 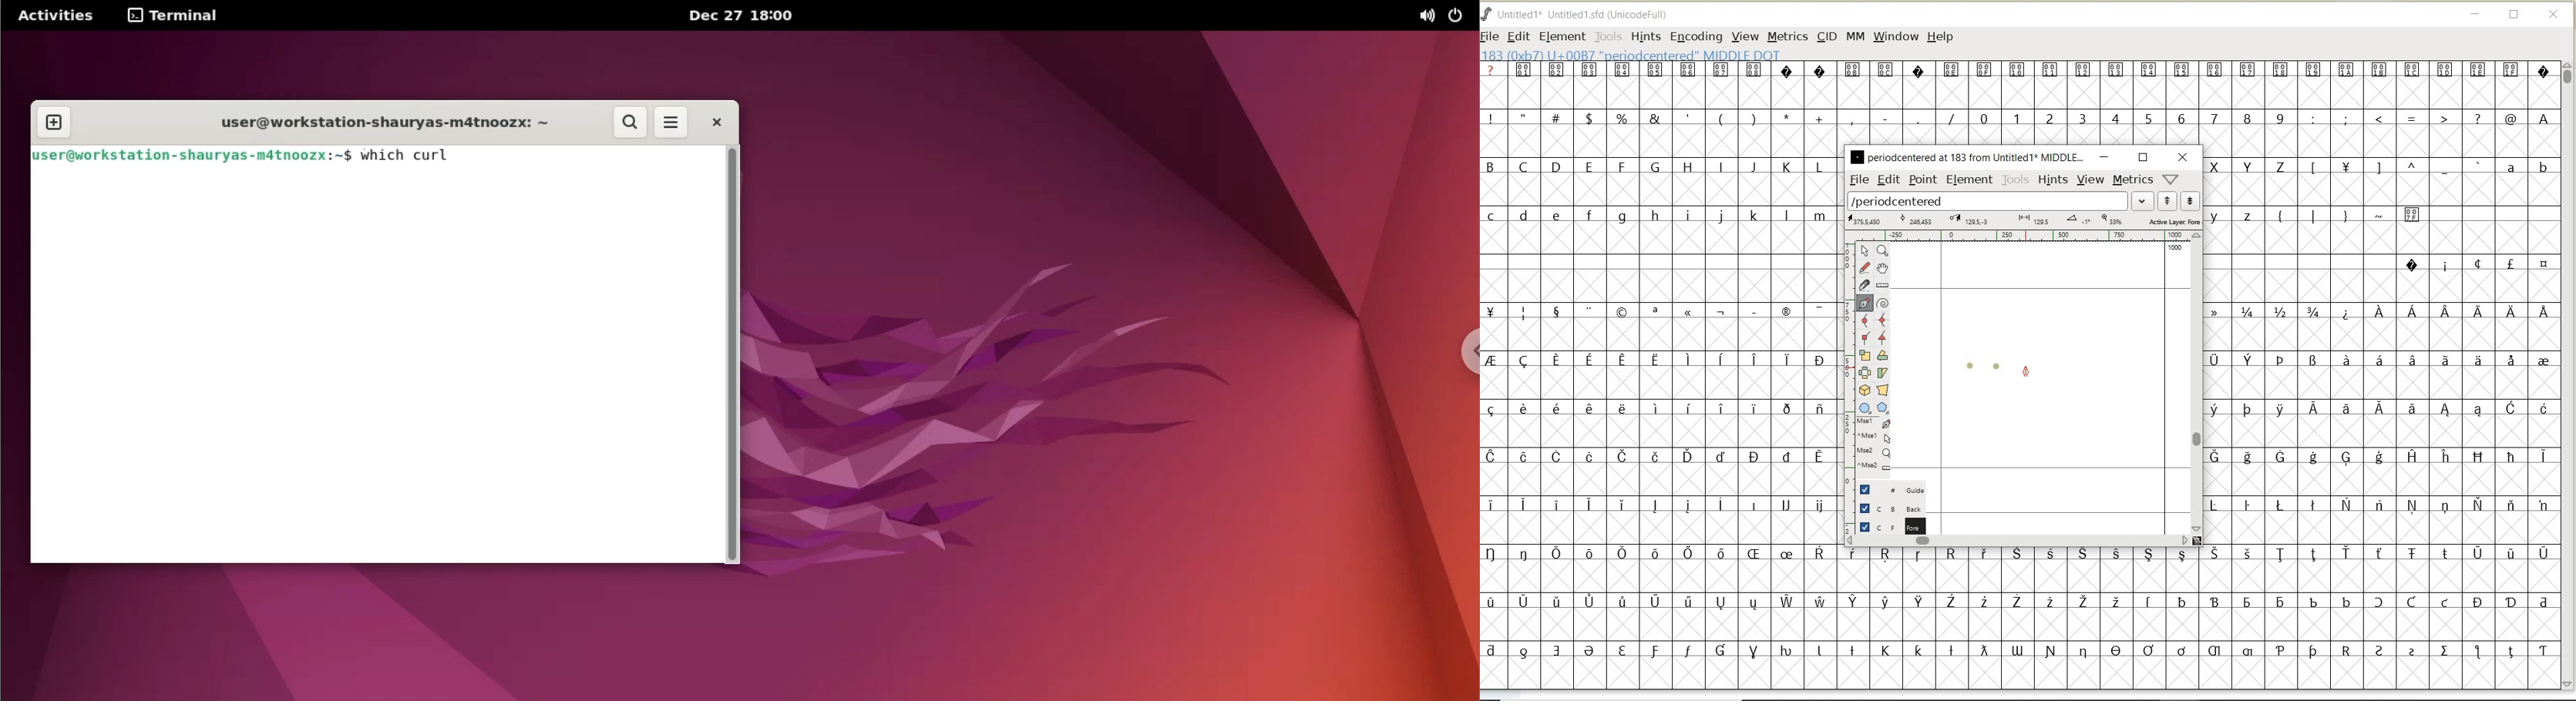 What do you see at coordinates (2175, 249) in the screenshot?
I see `1000` at bounding box center [2175, 249].